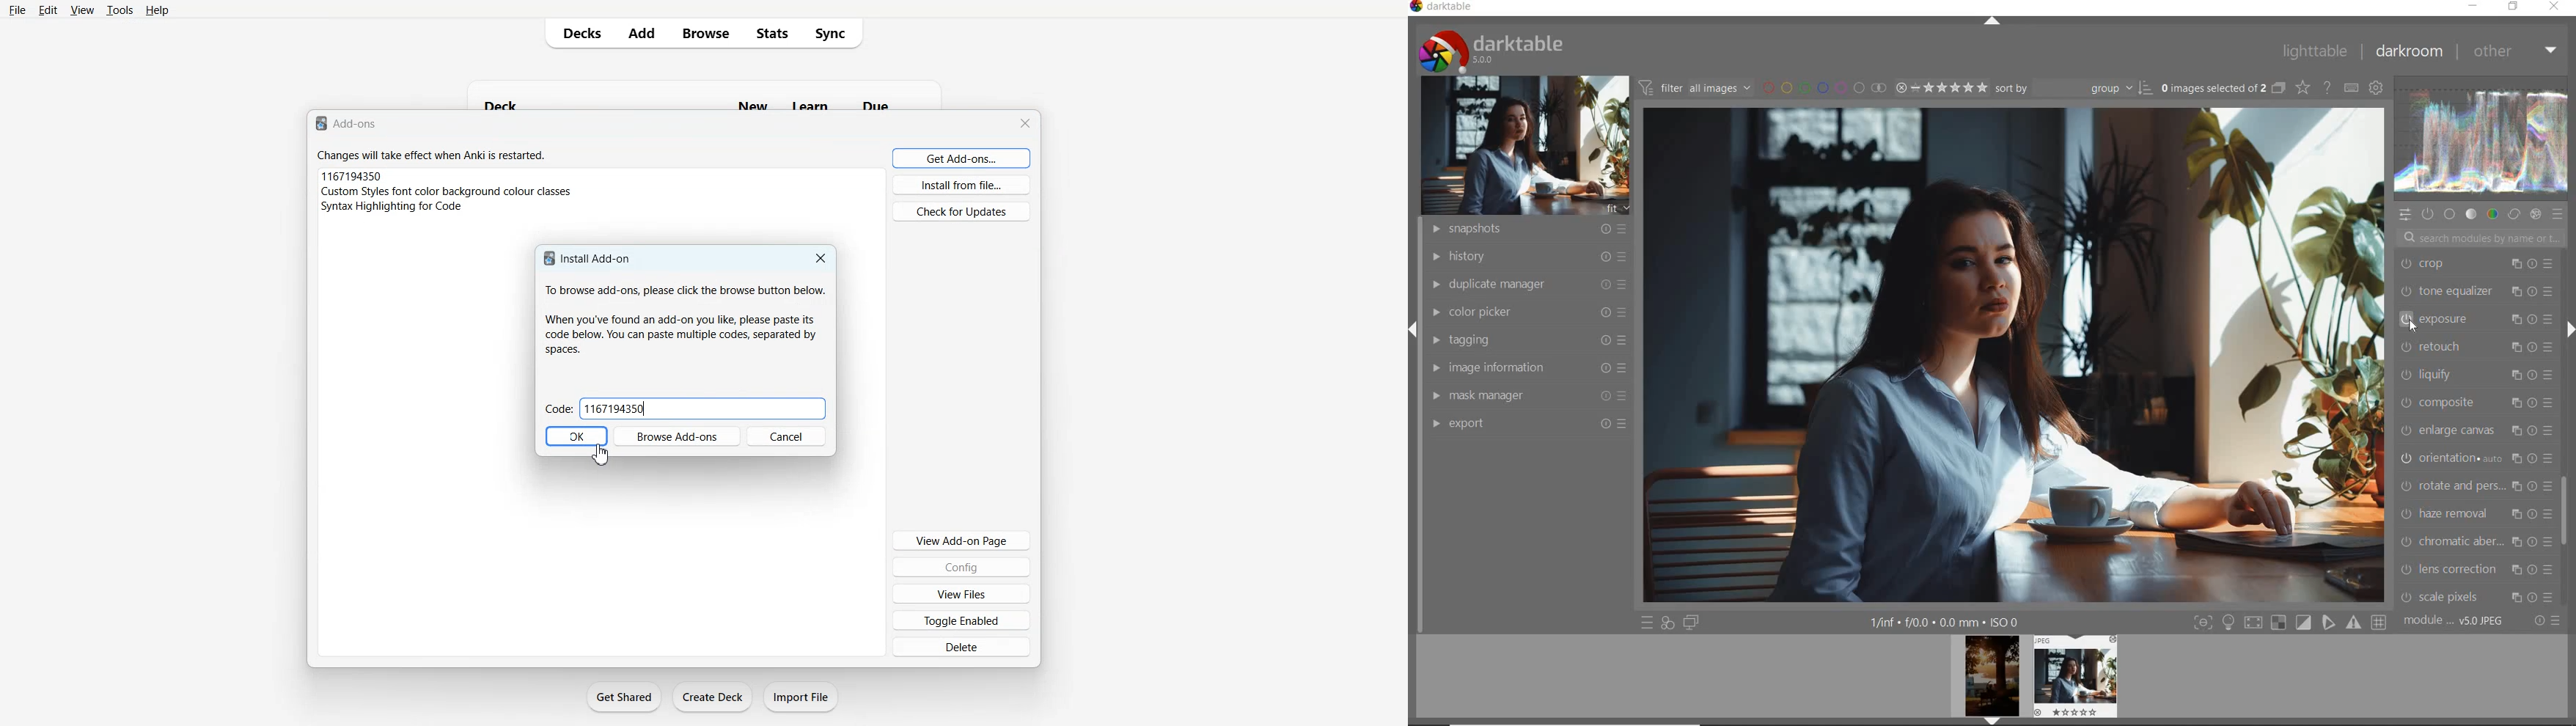  I want to click on OTHER, so click(2516, 54).